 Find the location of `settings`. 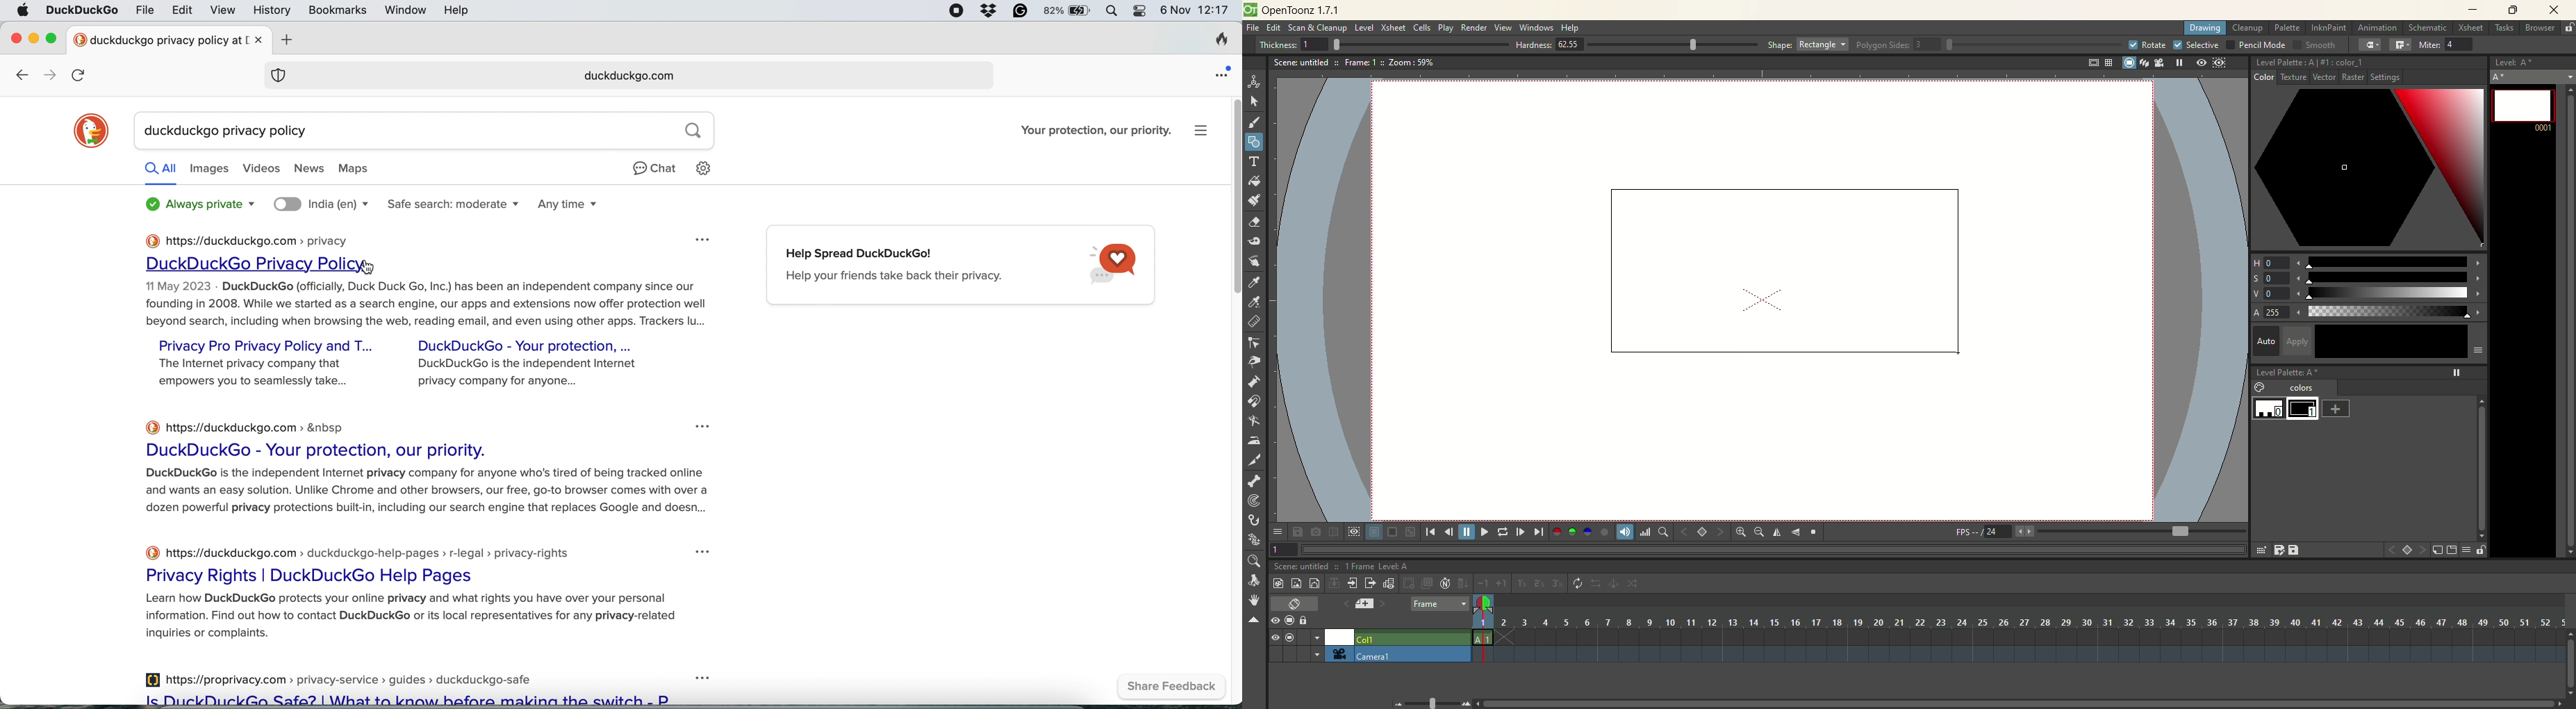

settings is located at coordinates (2315, 79).